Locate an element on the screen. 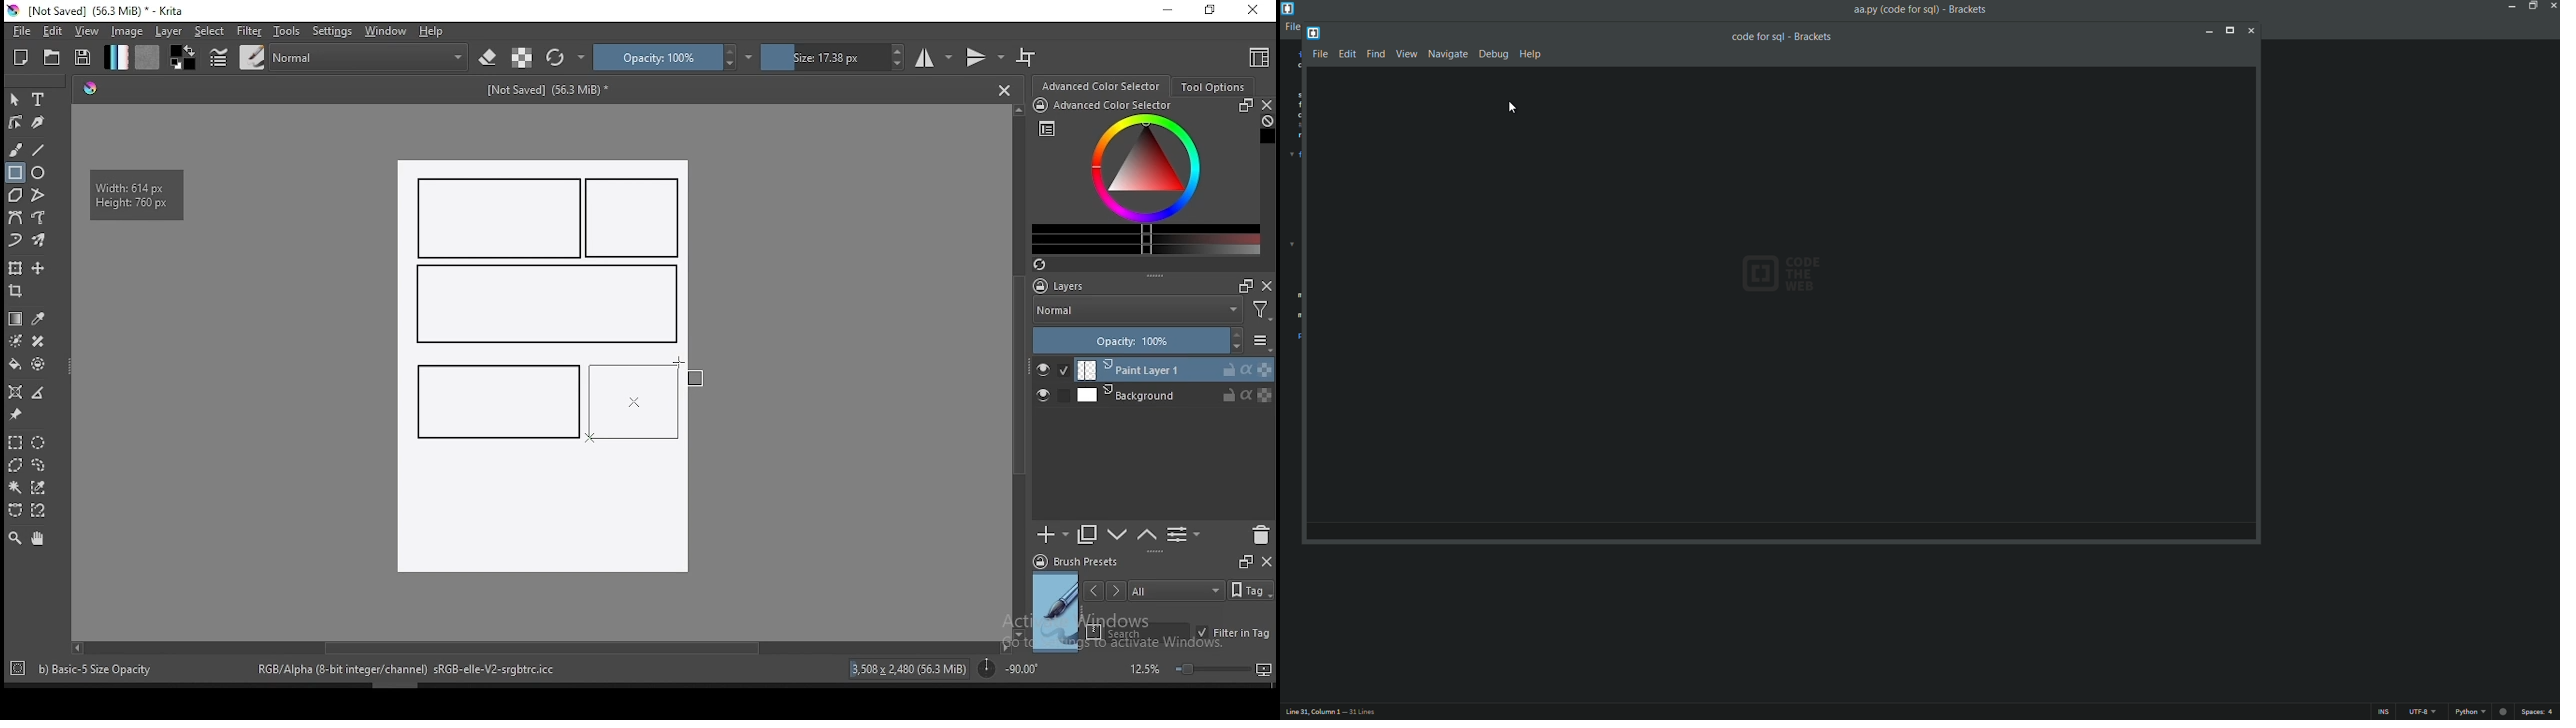 This screenshot has width=2576, height=728. Help is located at coordinates (1531, 54).